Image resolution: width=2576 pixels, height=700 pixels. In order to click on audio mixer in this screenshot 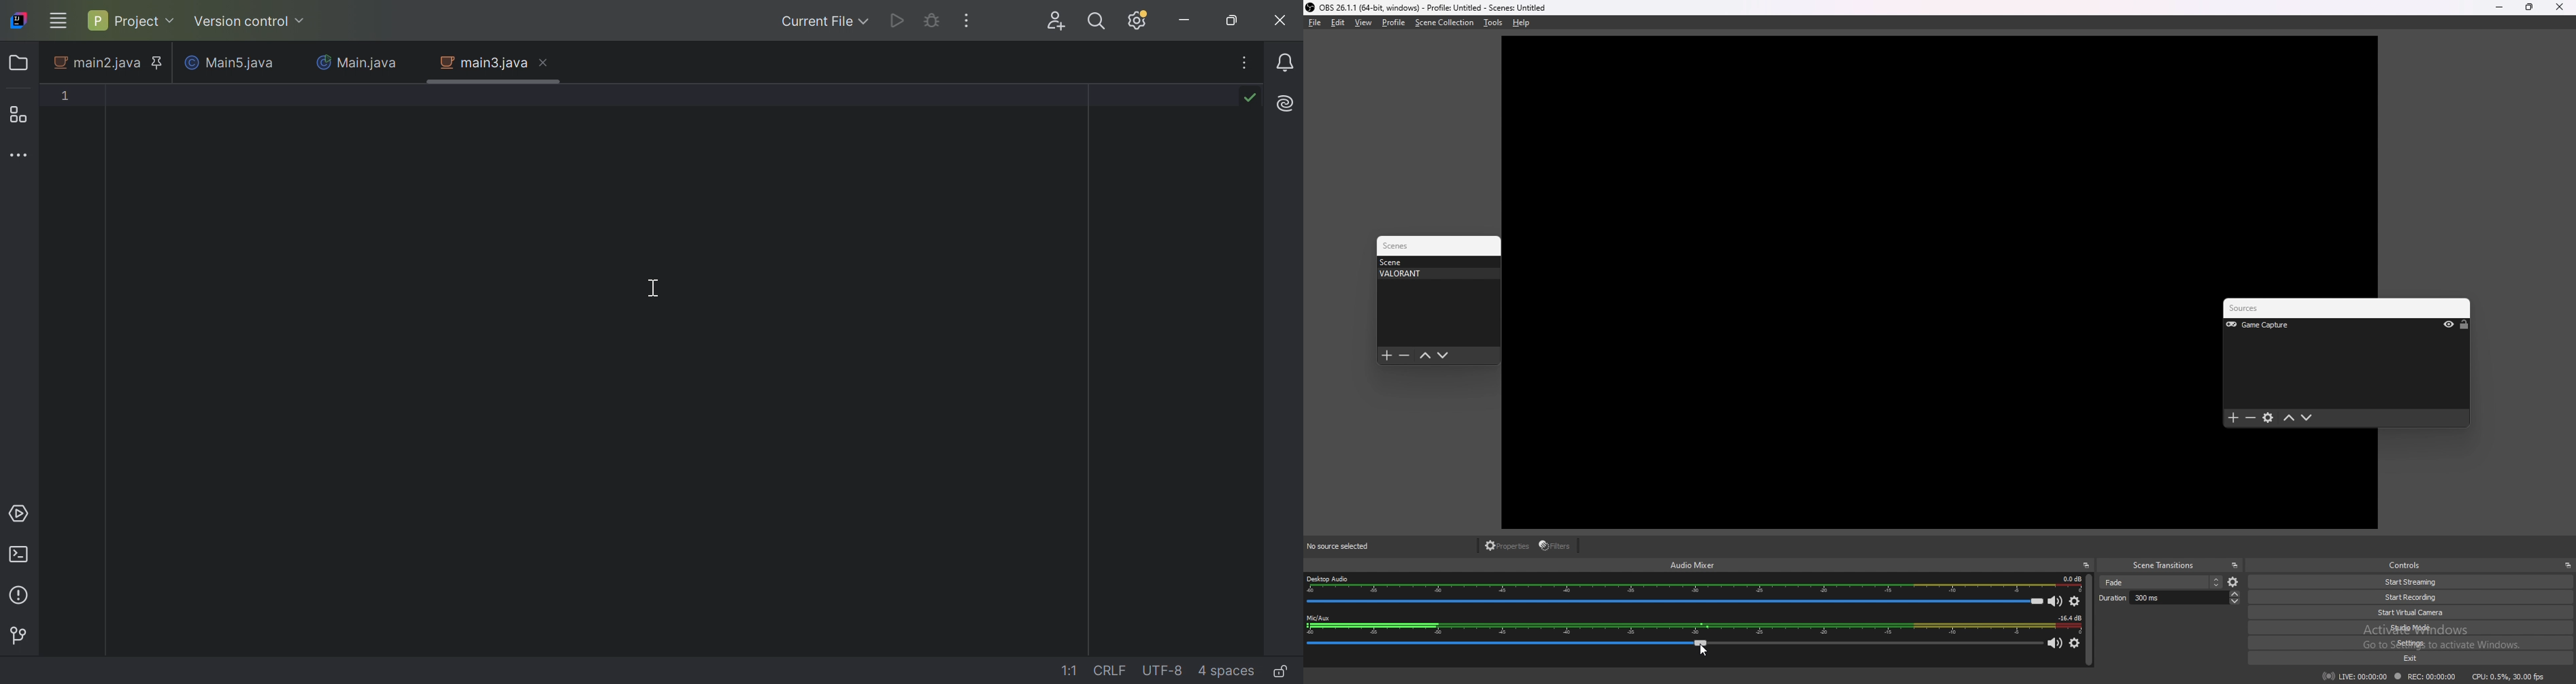, I will do `click(1693, 564)`.